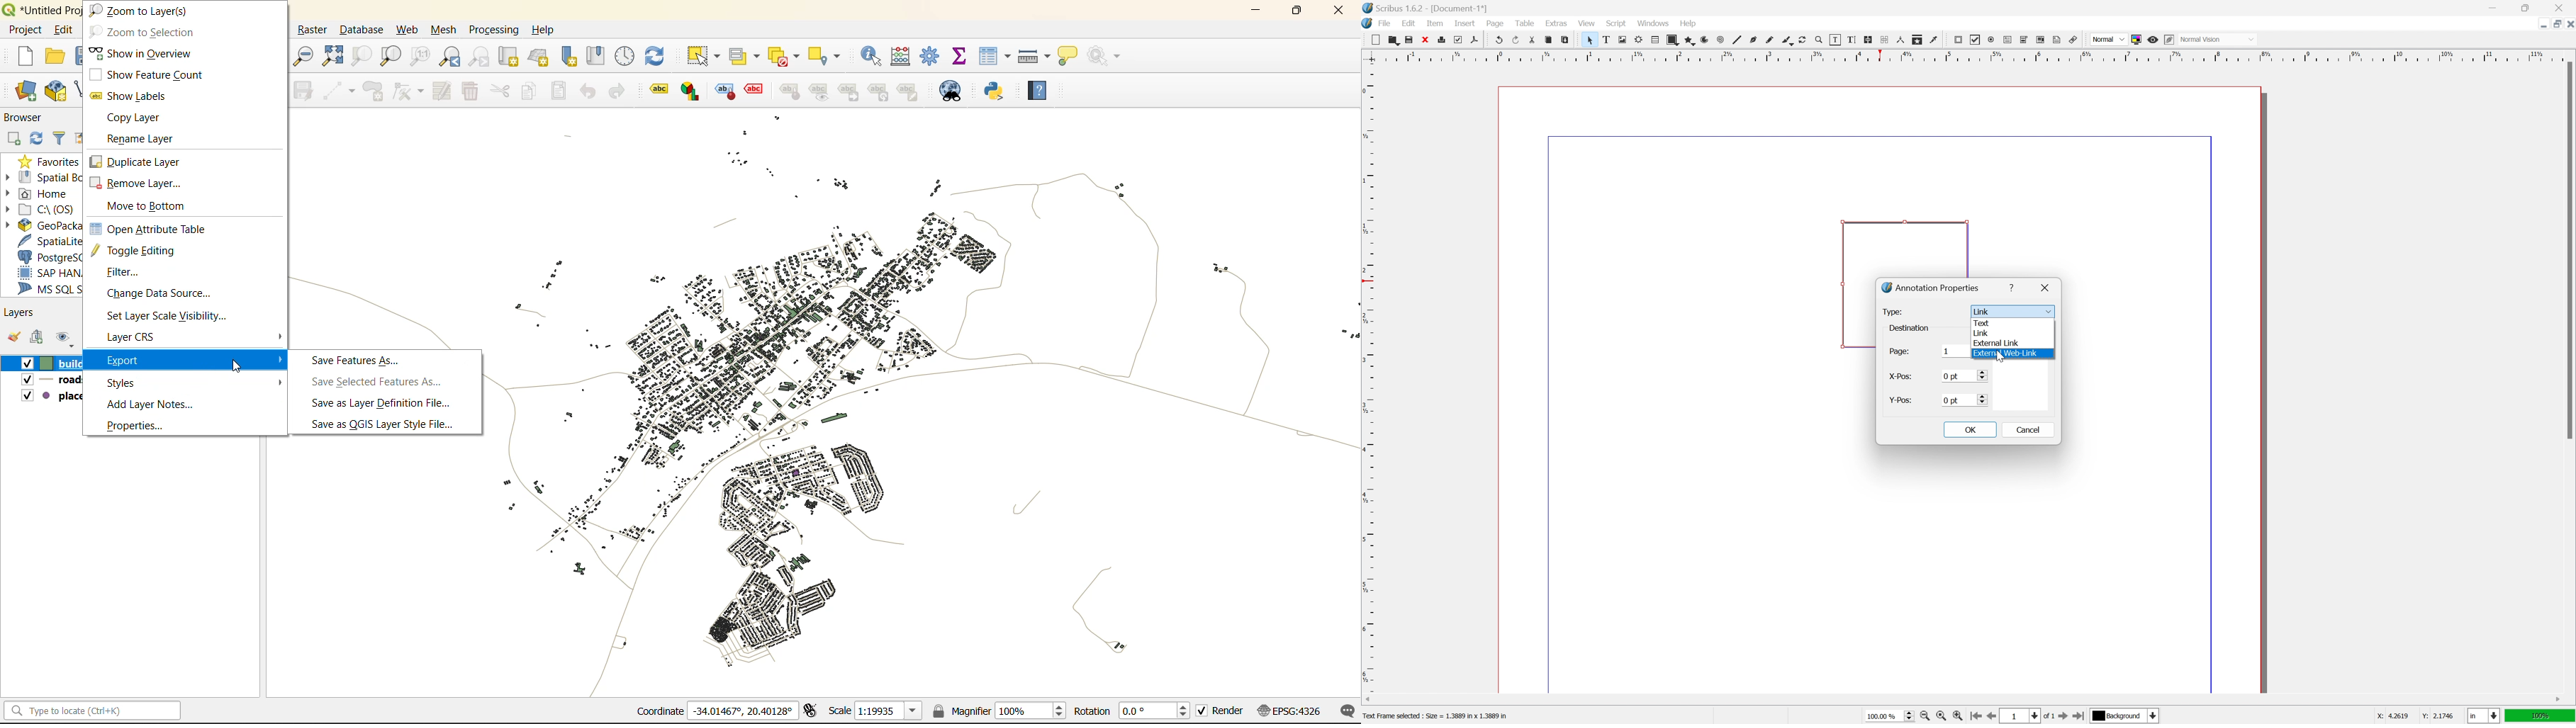 The image size is (2576, 728). I want to click on print, so click(1442, 39).